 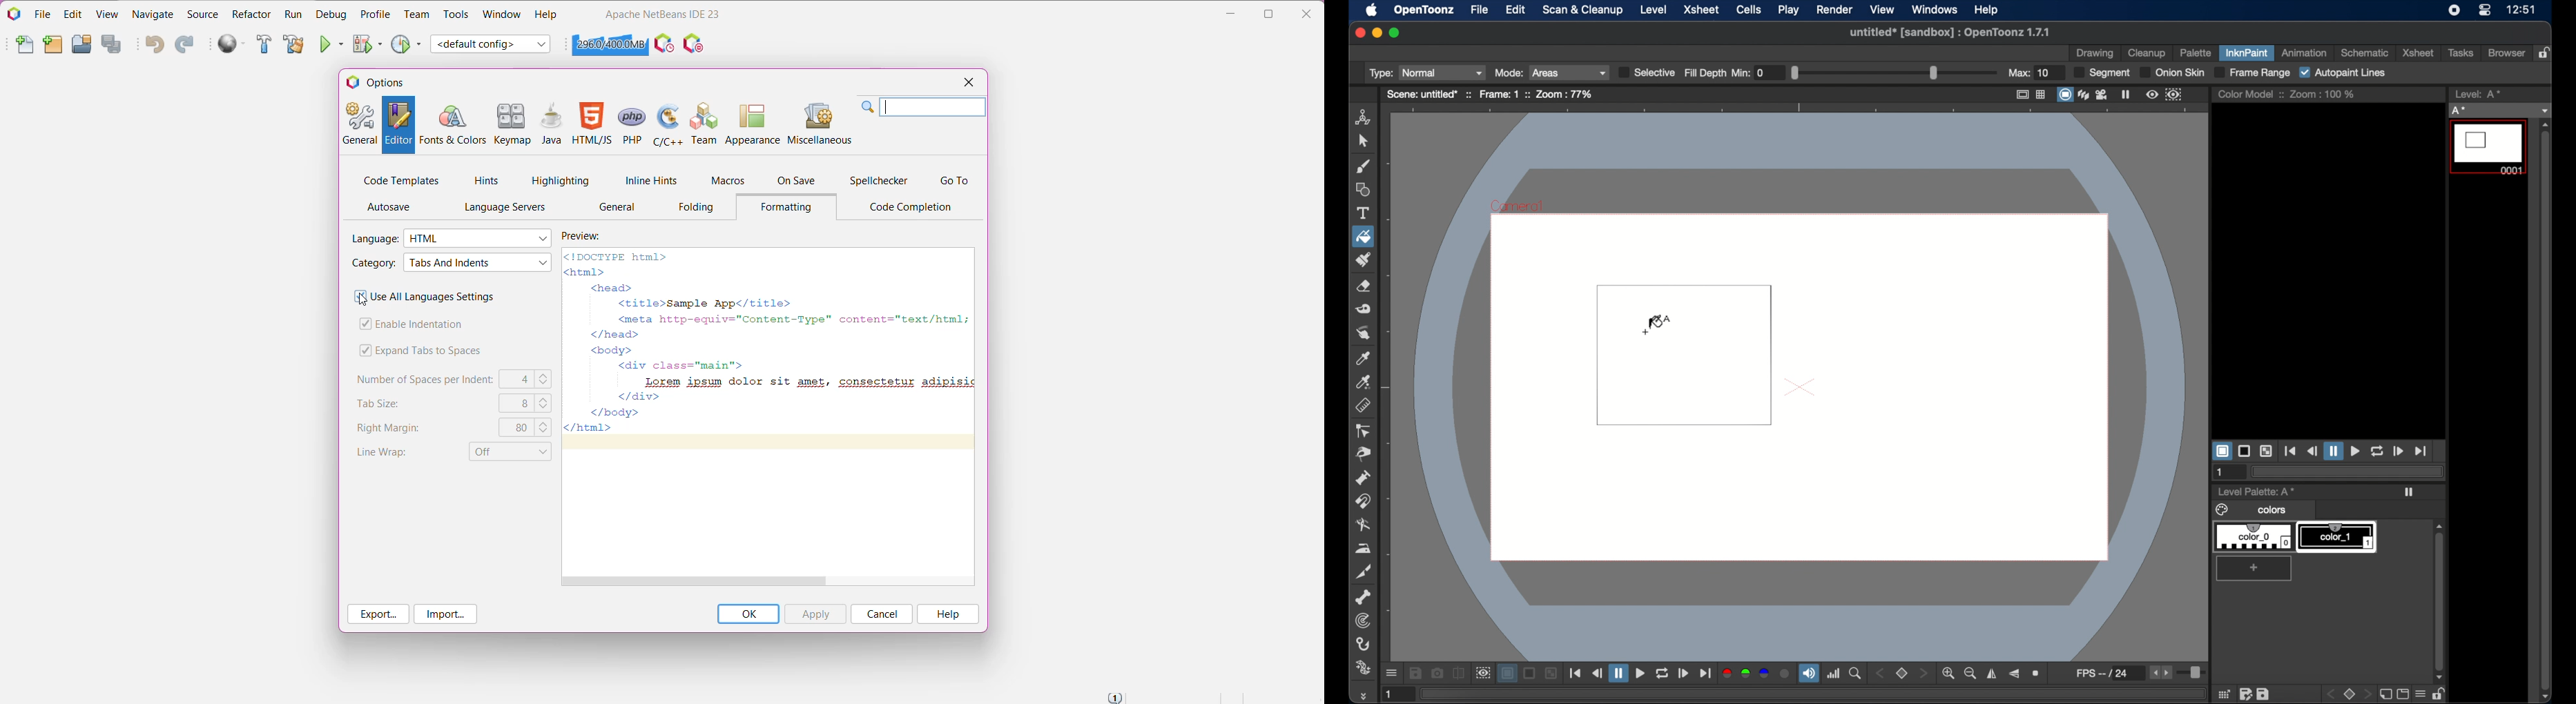 I want to click on Clean and Build Project, so click(x=293, y=45).